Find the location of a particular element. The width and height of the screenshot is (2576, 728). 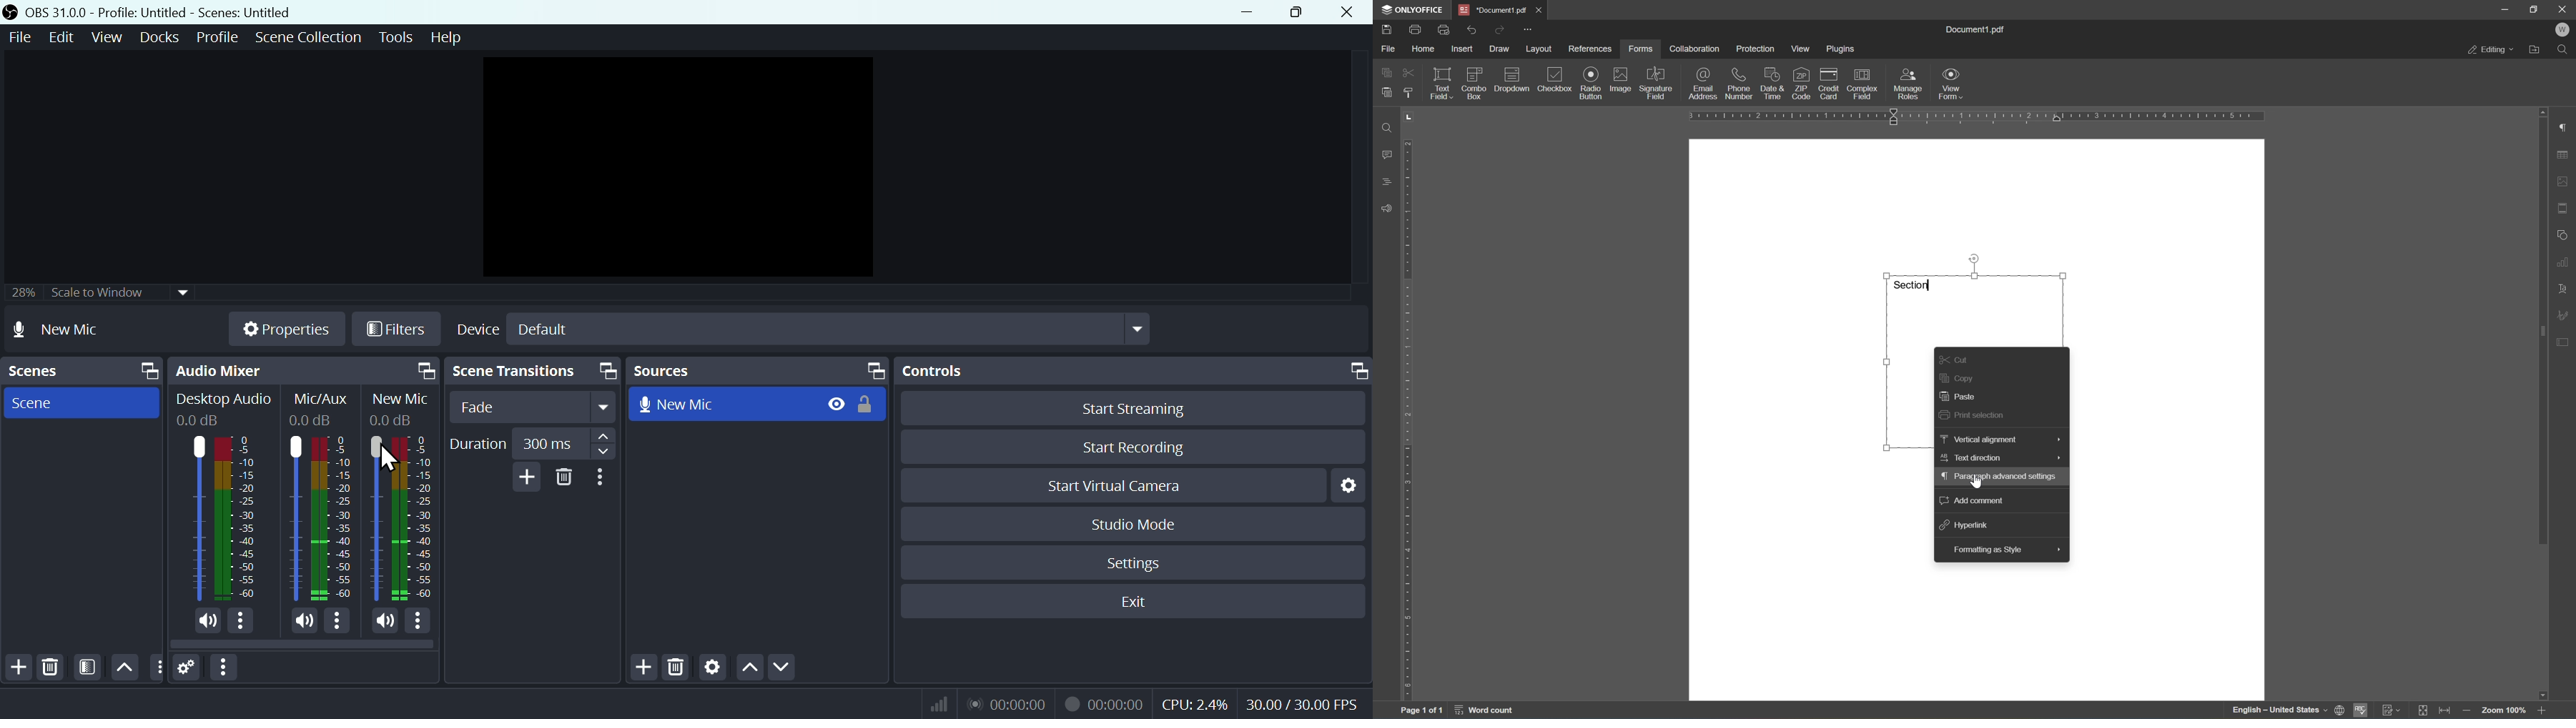

help is located at coordinates (446, 37).